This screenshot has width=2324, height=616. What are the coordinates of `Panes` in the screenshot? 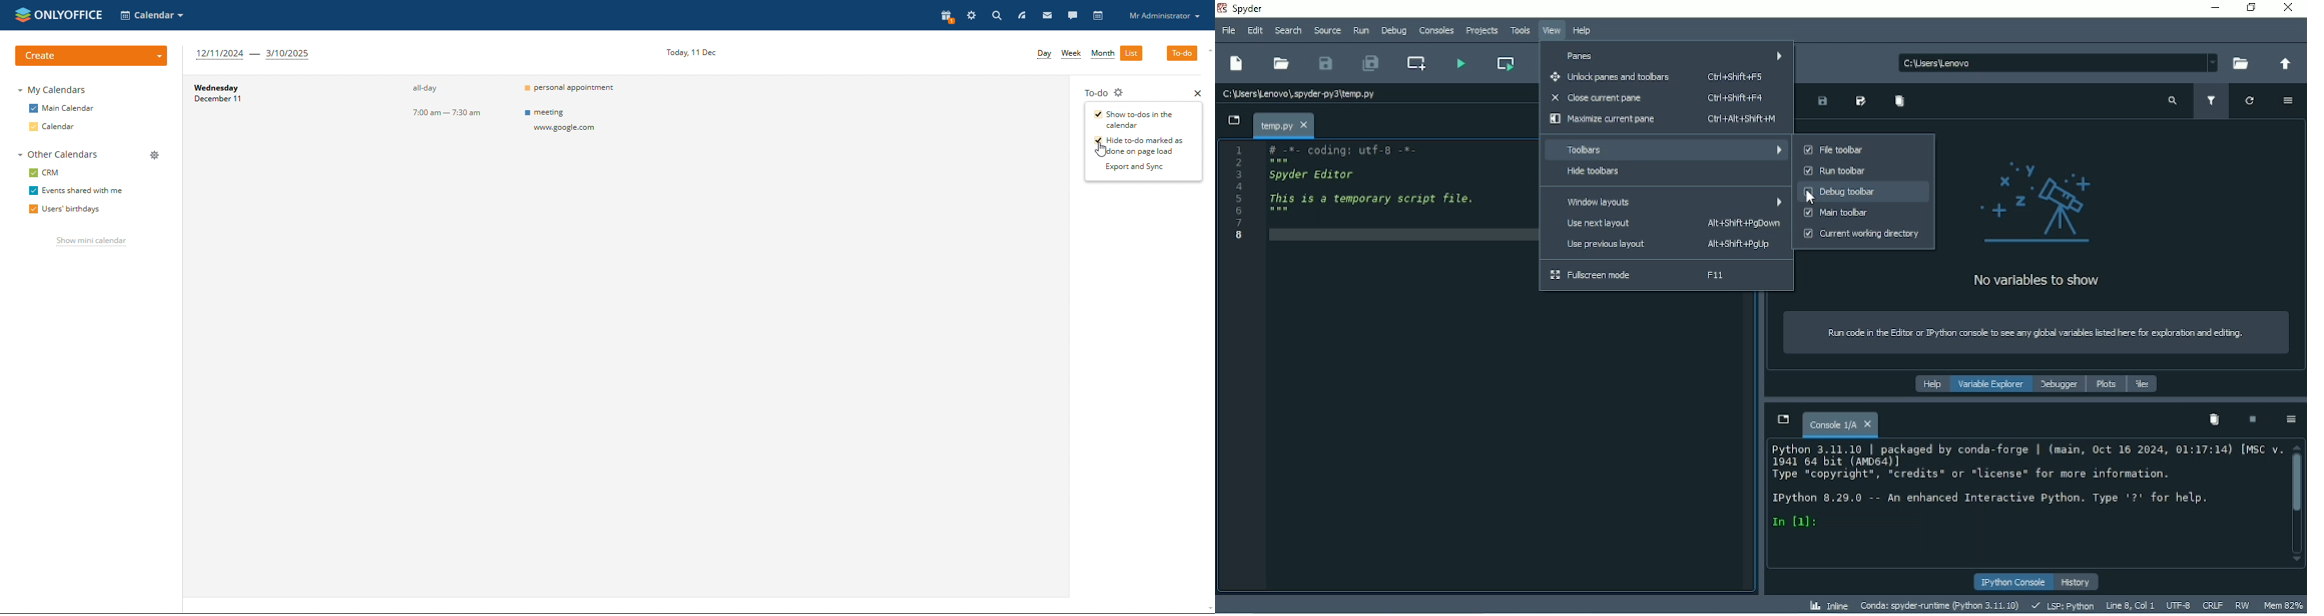 It's located at (1665, 55).